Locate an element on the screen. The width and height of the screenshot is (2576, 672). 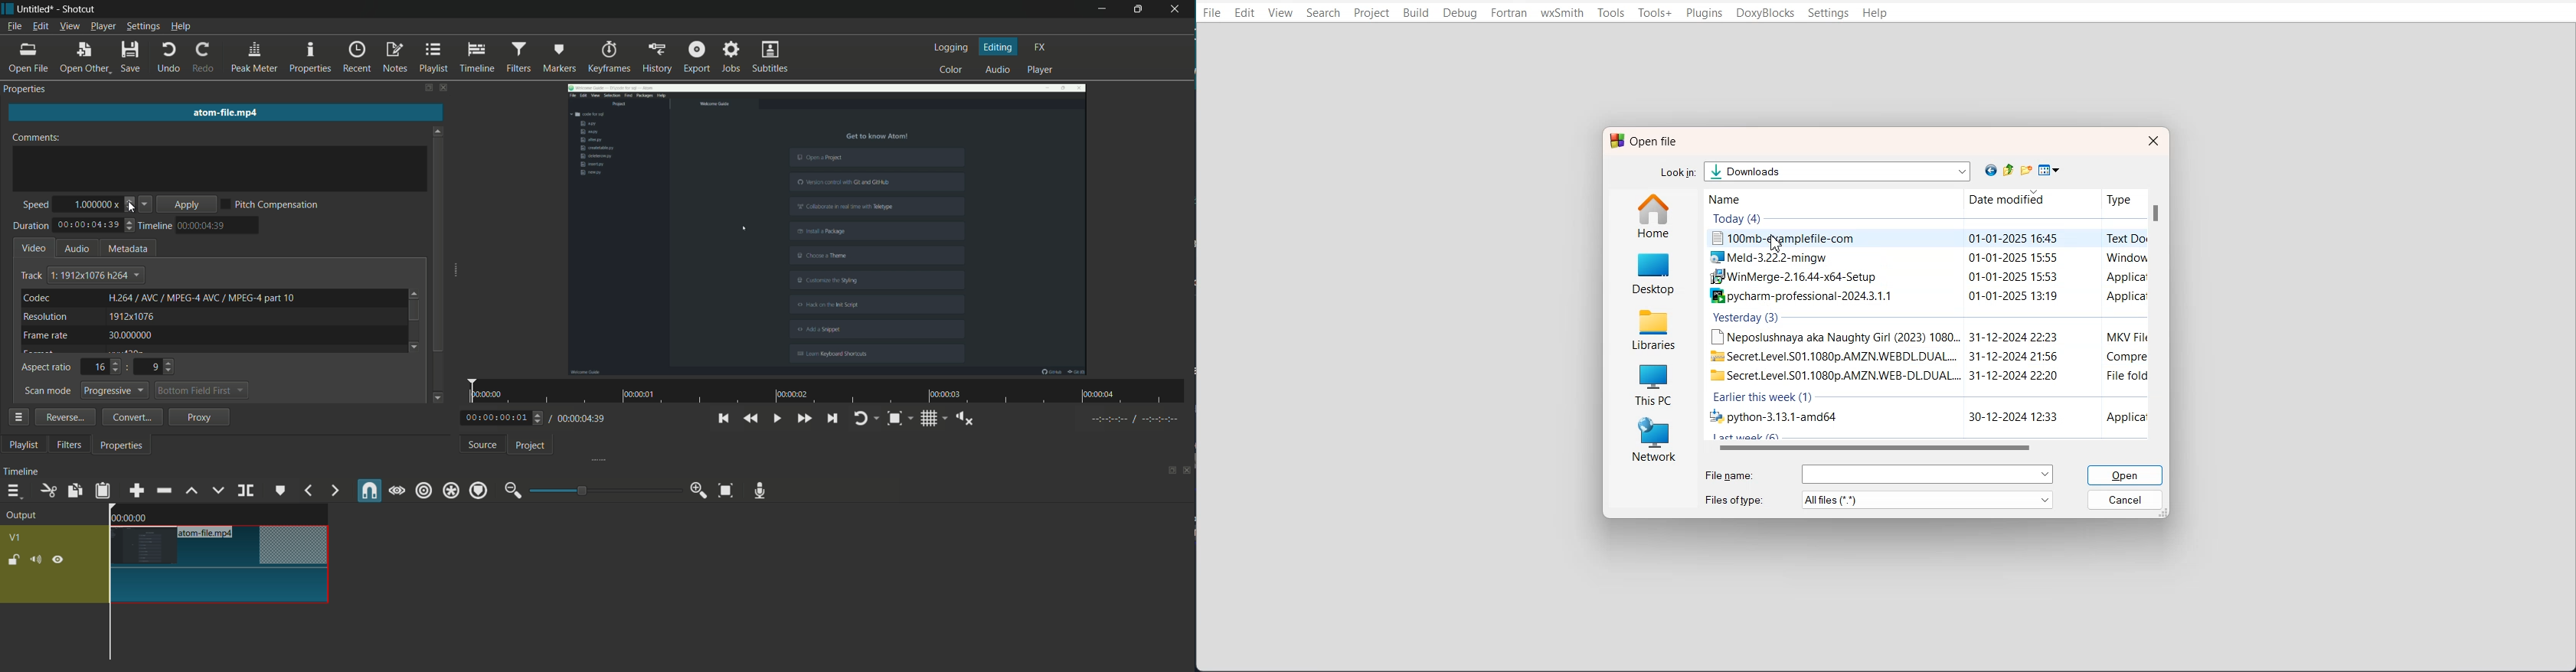
adjust current time is located at coordinates (505, 417).